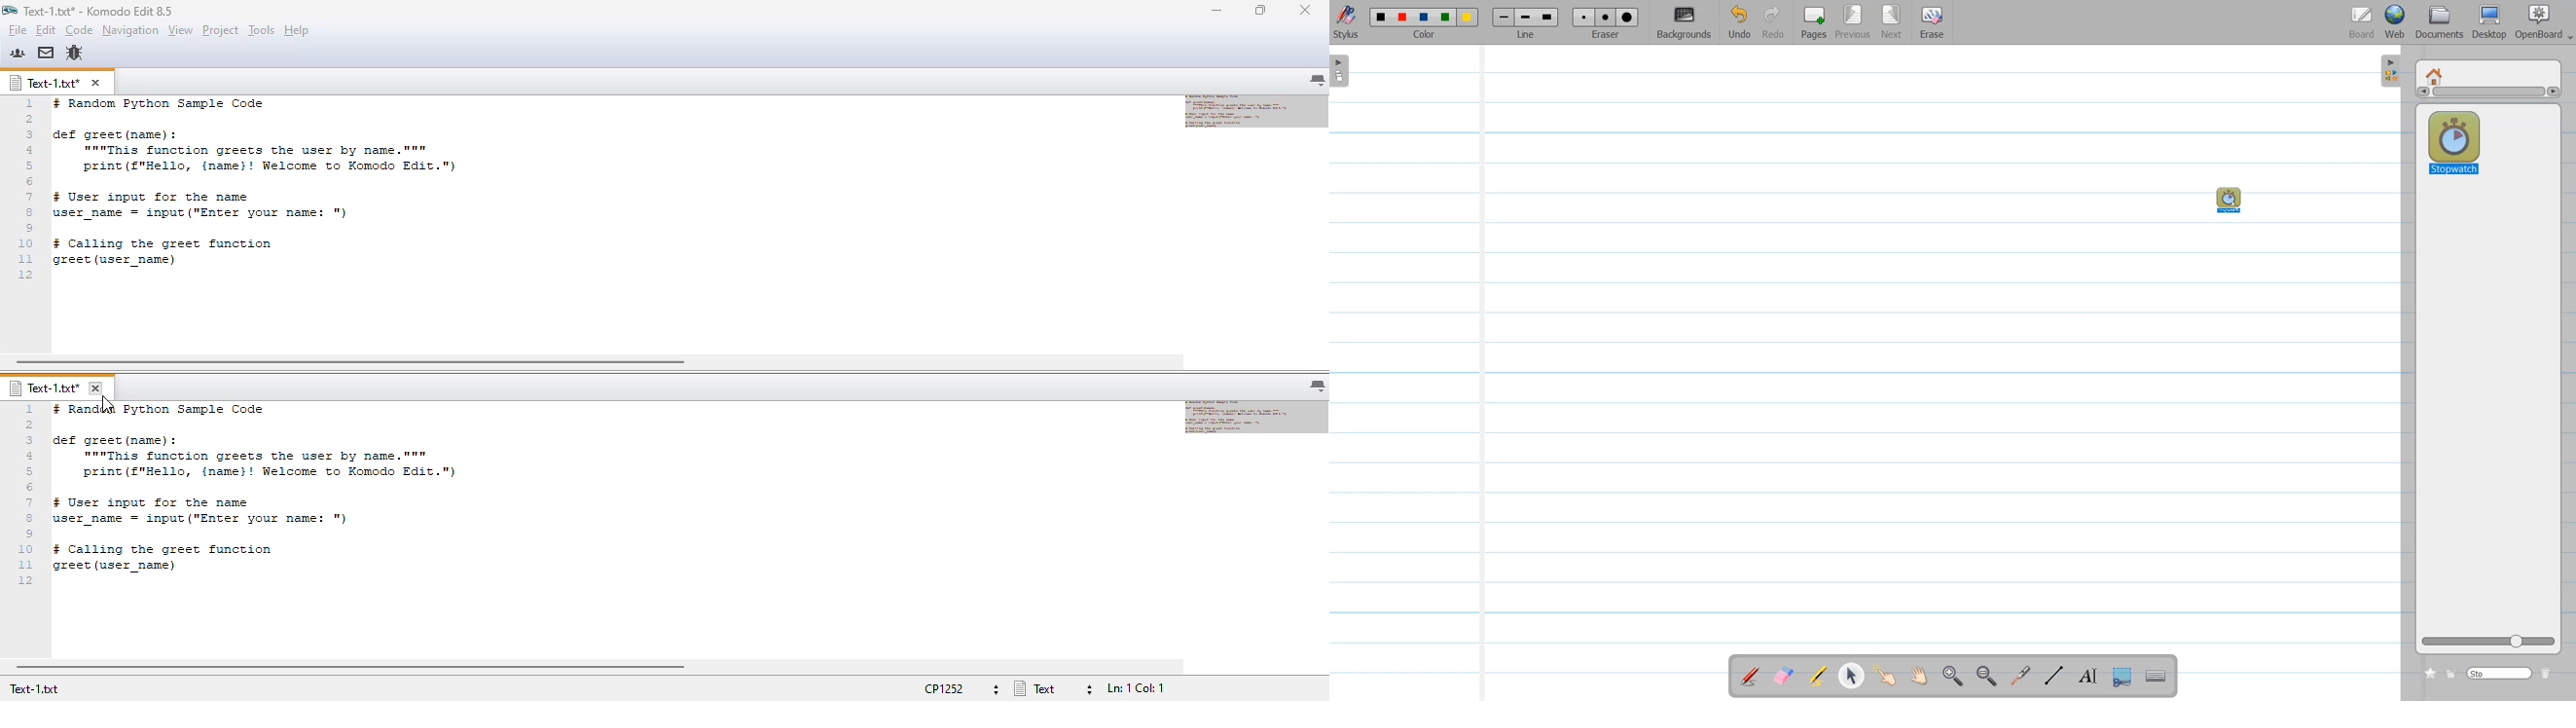 This screenshot has width=2576, height=728. I want to click on close tab, so click(95, 84).